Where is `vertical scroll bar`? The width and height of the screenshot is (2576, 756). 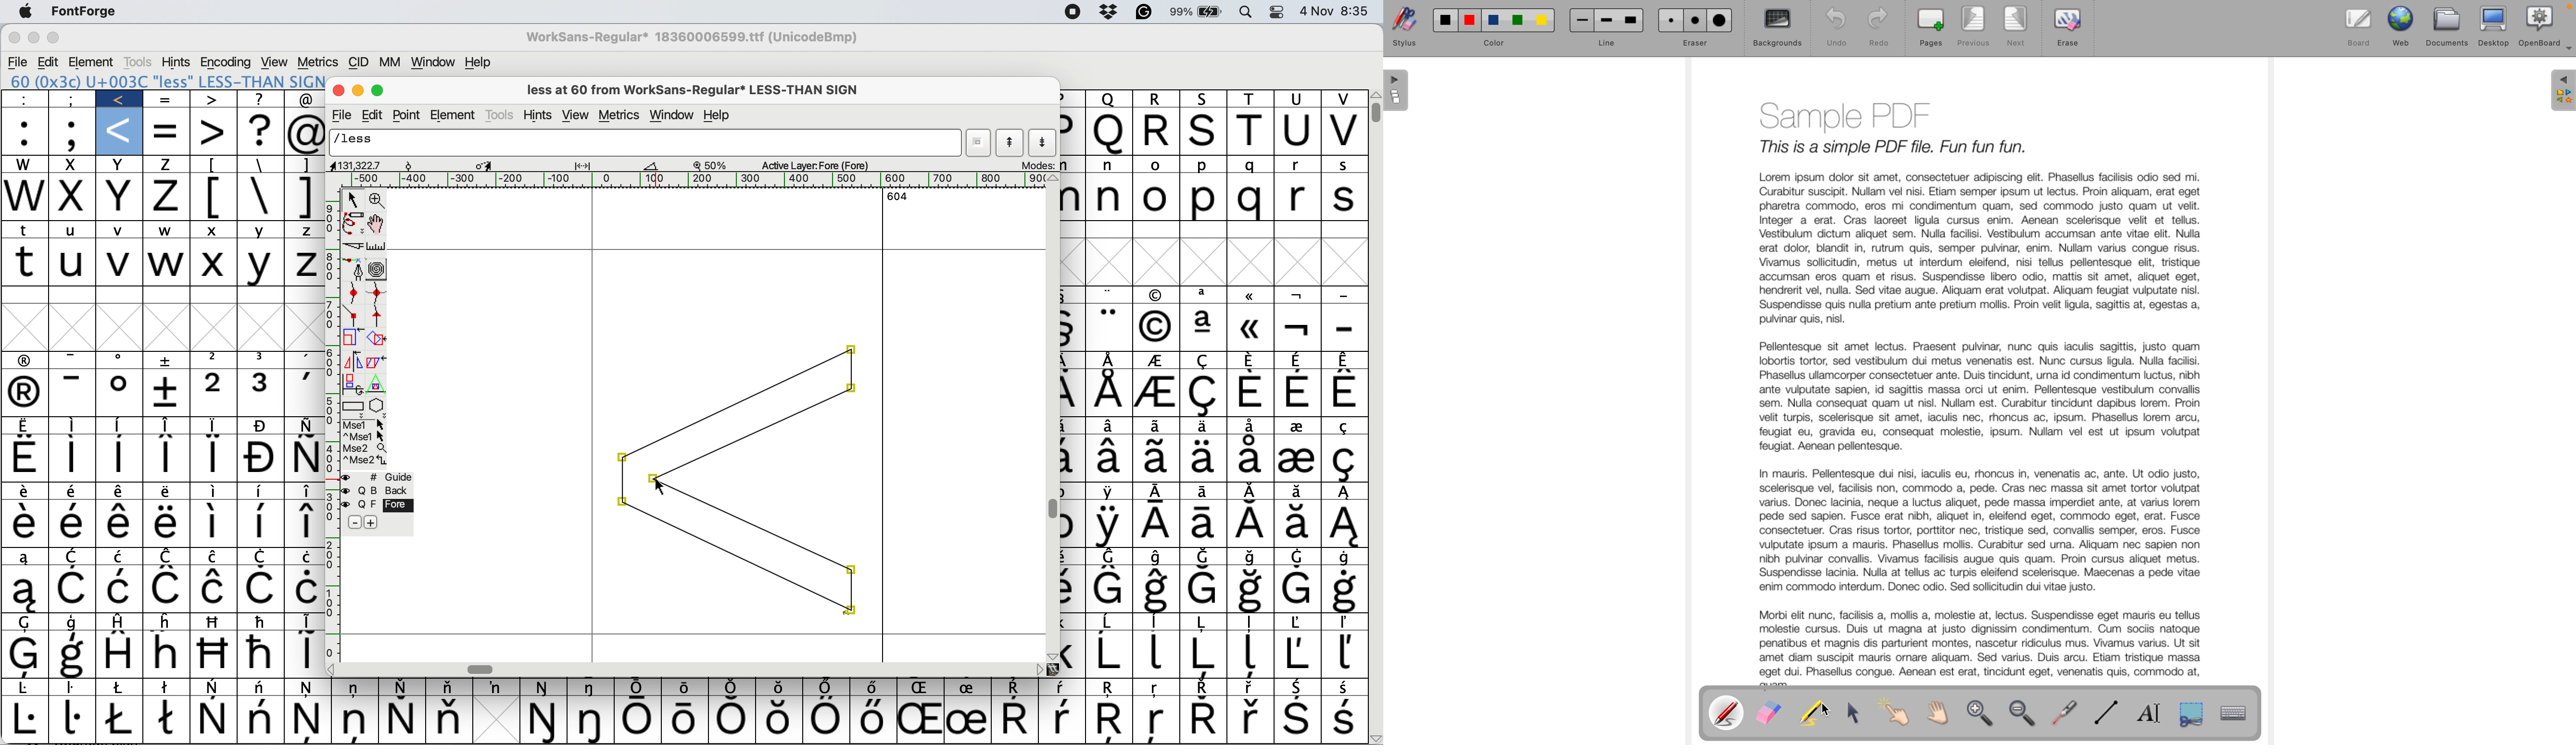
vertical scroll bar is located at coordinates (1051, 418).